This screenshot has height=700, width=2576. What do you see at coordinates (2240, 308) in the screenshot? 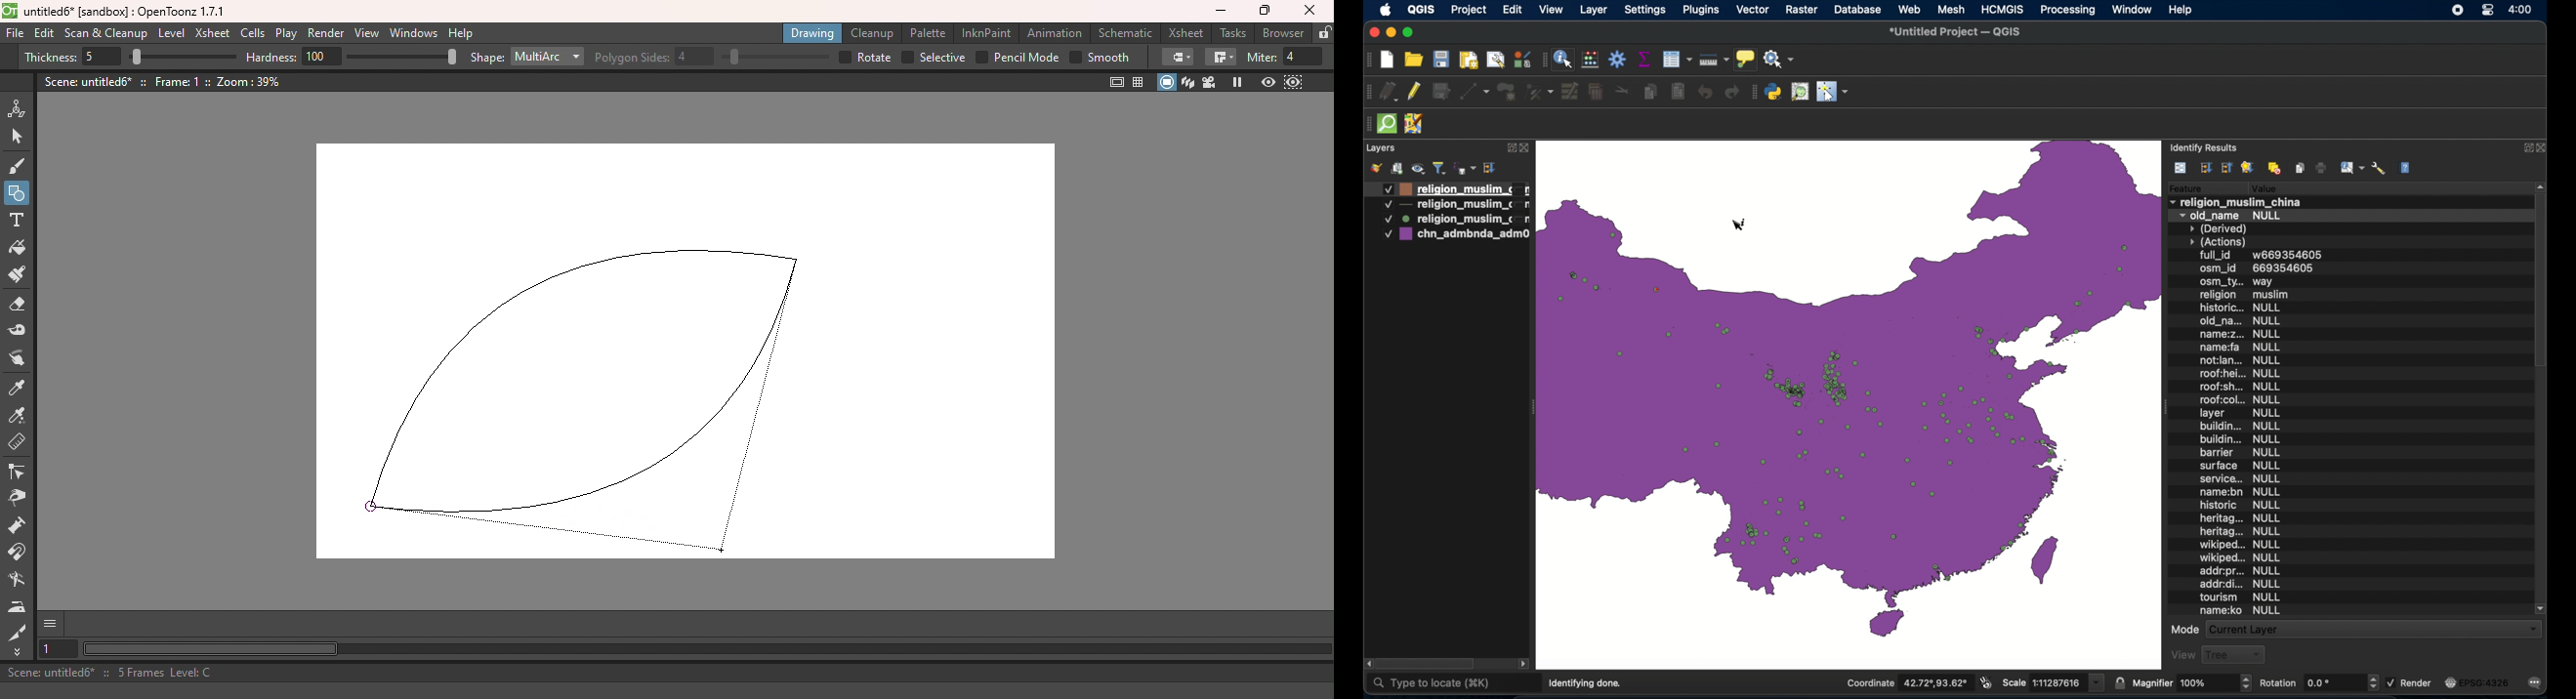
I see `historic` at bounding box center [2240, 308].